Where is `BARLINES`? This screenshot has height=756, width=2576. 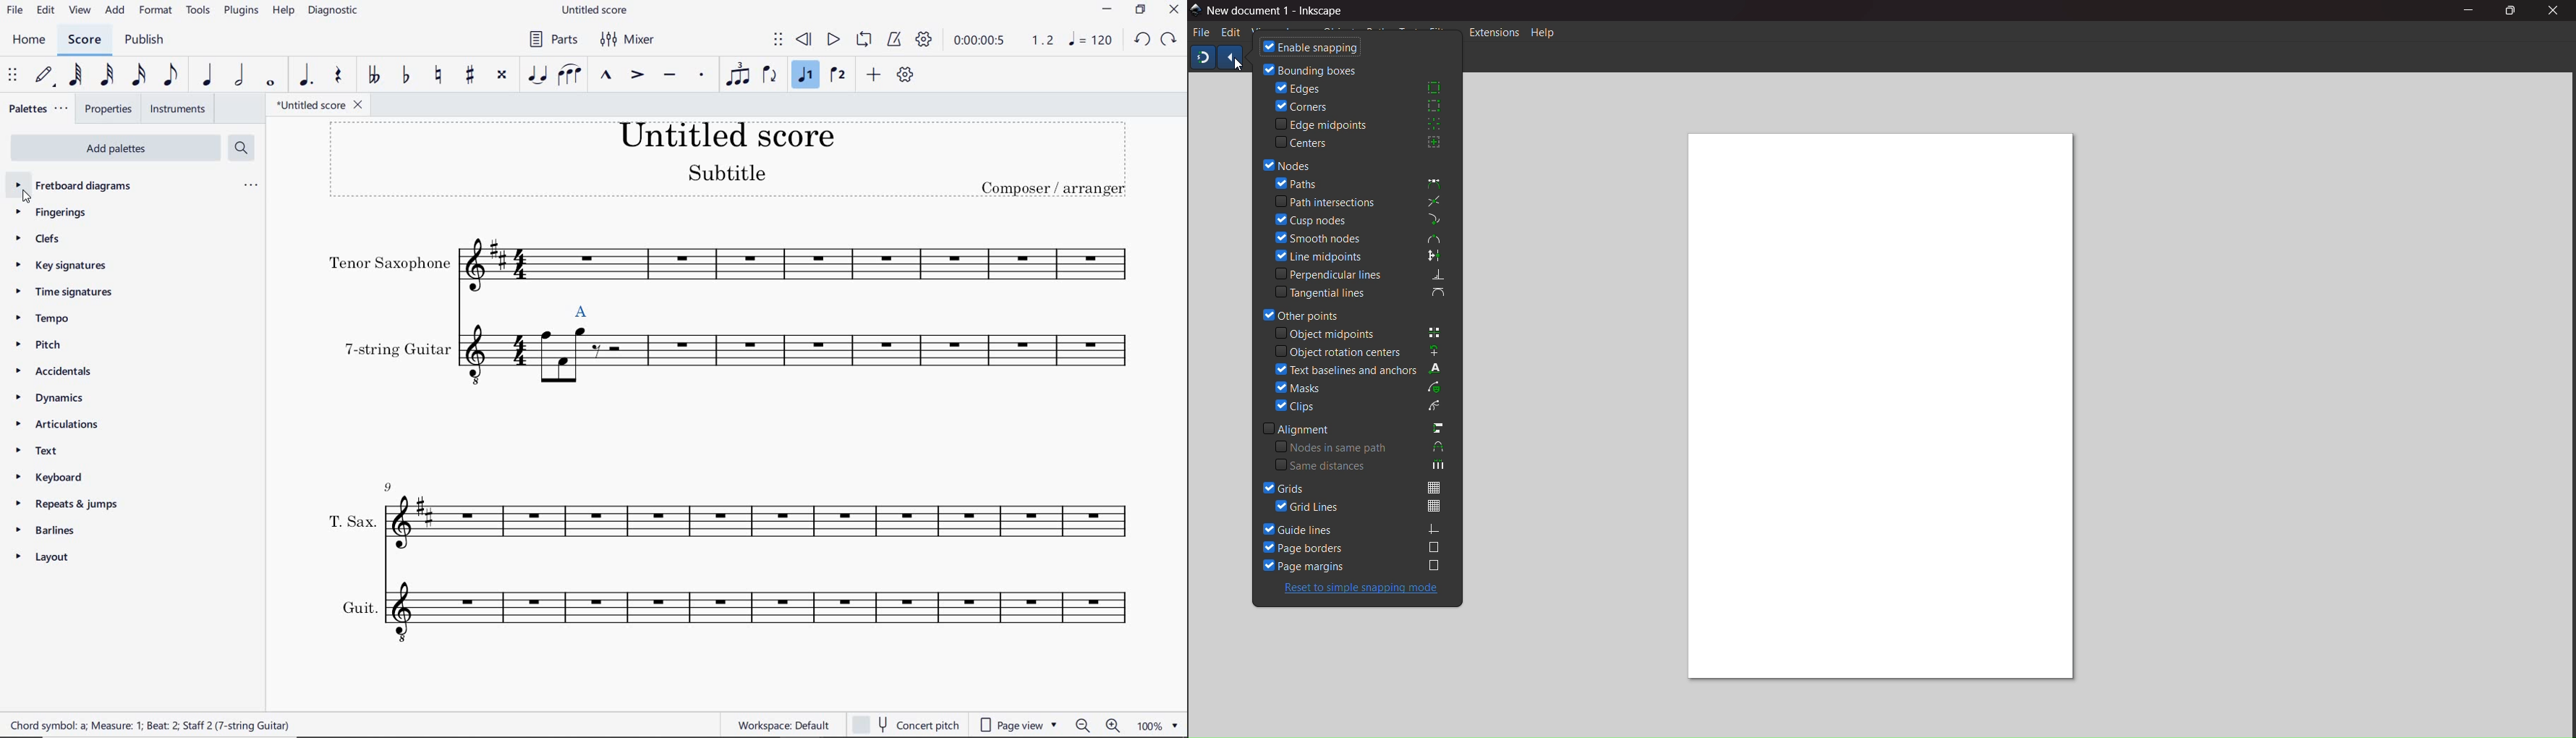 BARLINES is located at coordinates (50, 529).